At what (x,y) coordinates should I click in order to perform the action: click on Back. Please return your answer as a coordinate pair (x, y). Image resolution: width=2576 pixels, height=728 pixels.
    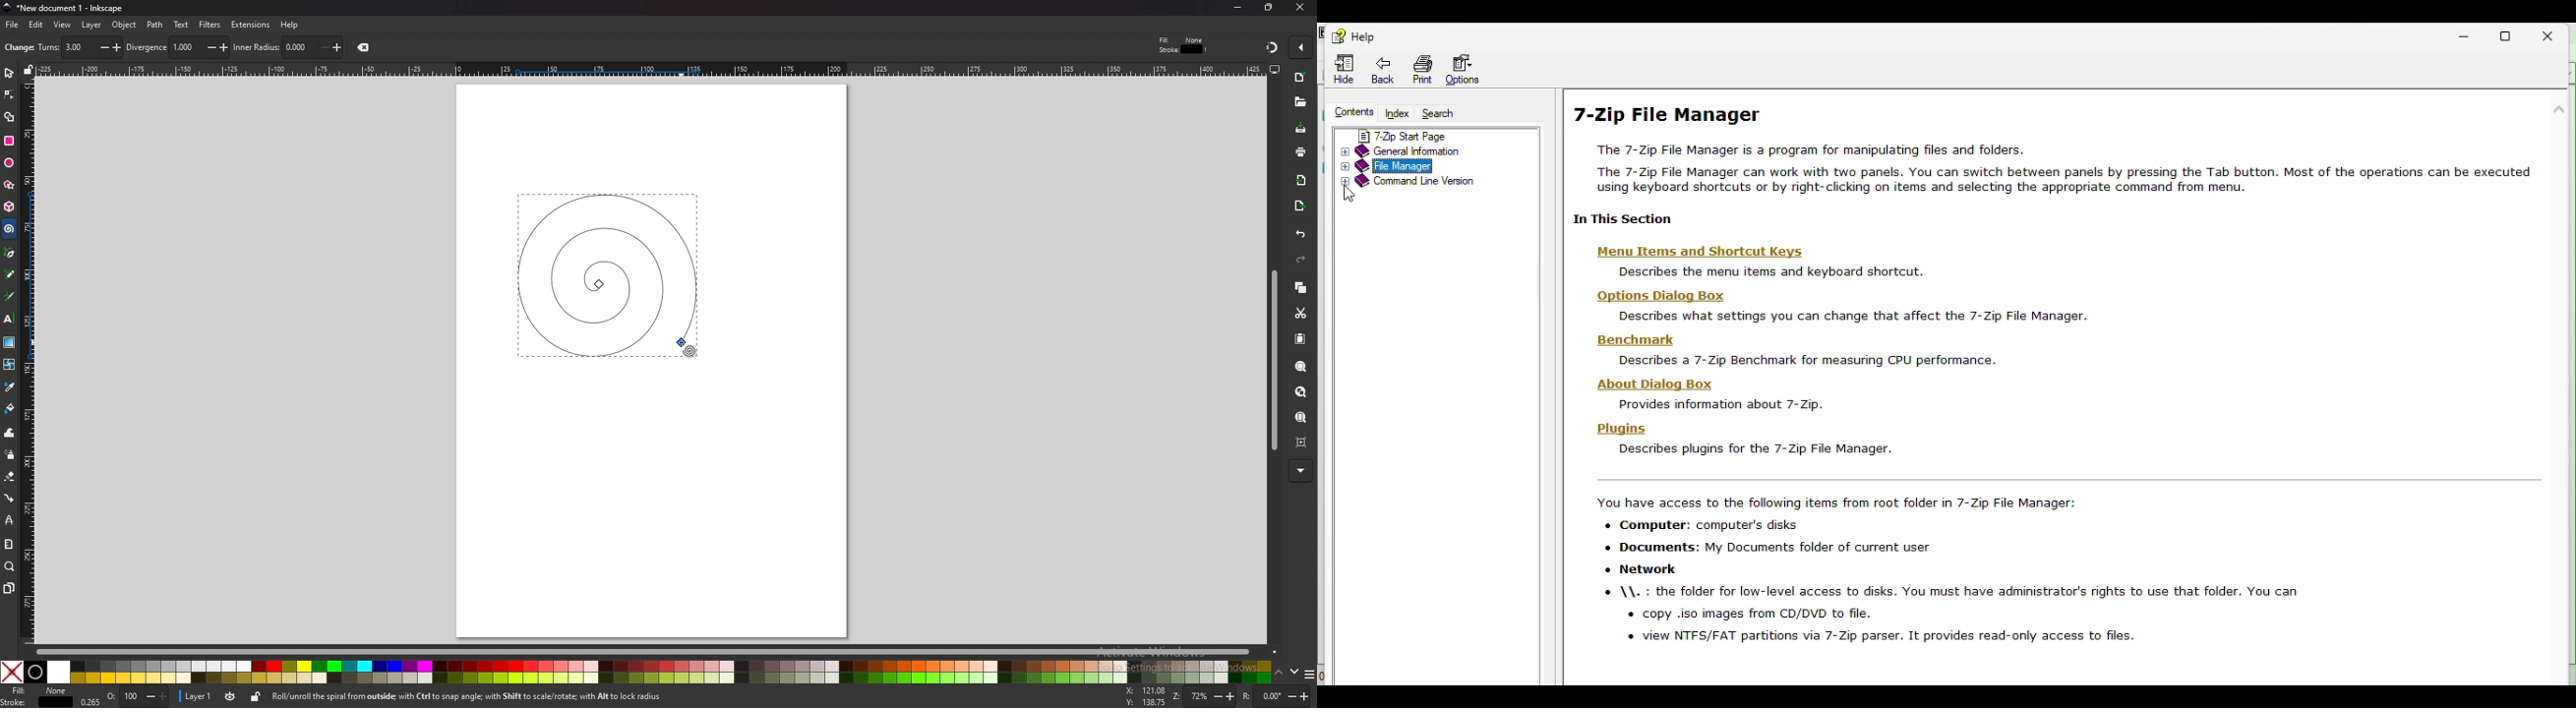
    Looking at the image, I should click on (1384, 70).